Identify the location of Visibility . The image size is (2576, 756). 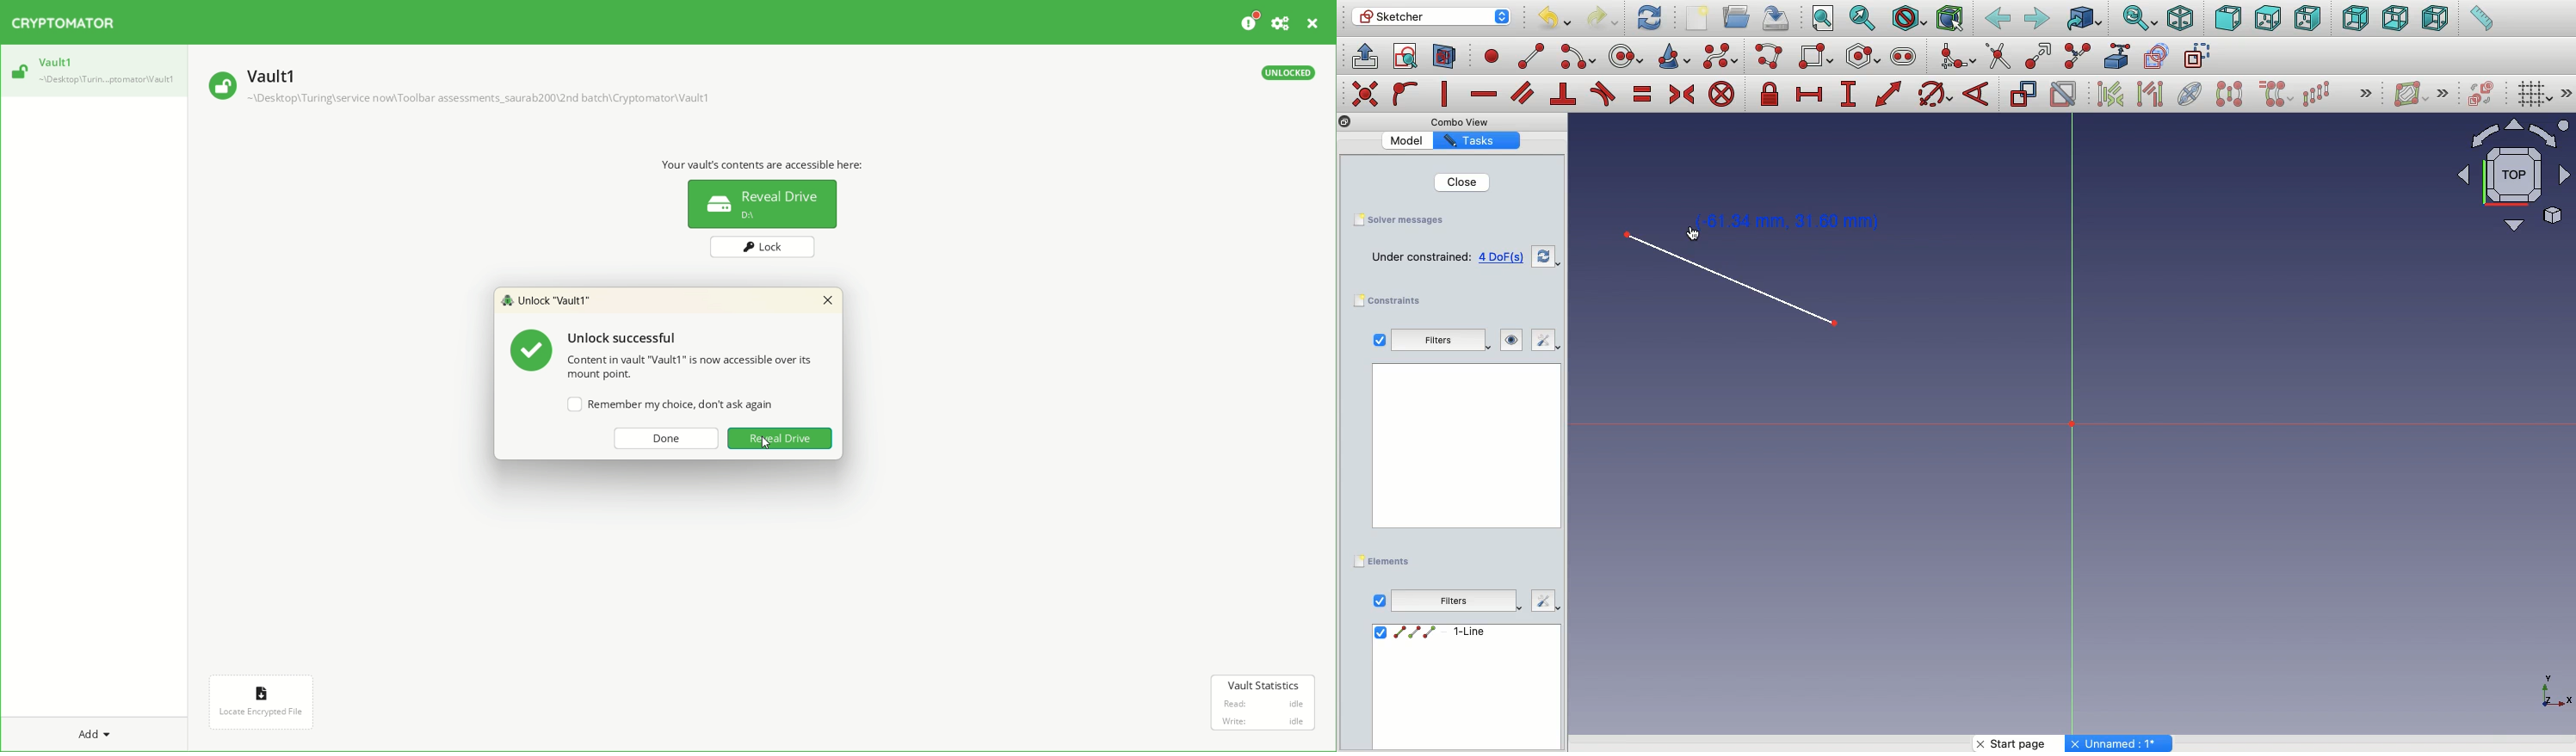
(1503, 340).